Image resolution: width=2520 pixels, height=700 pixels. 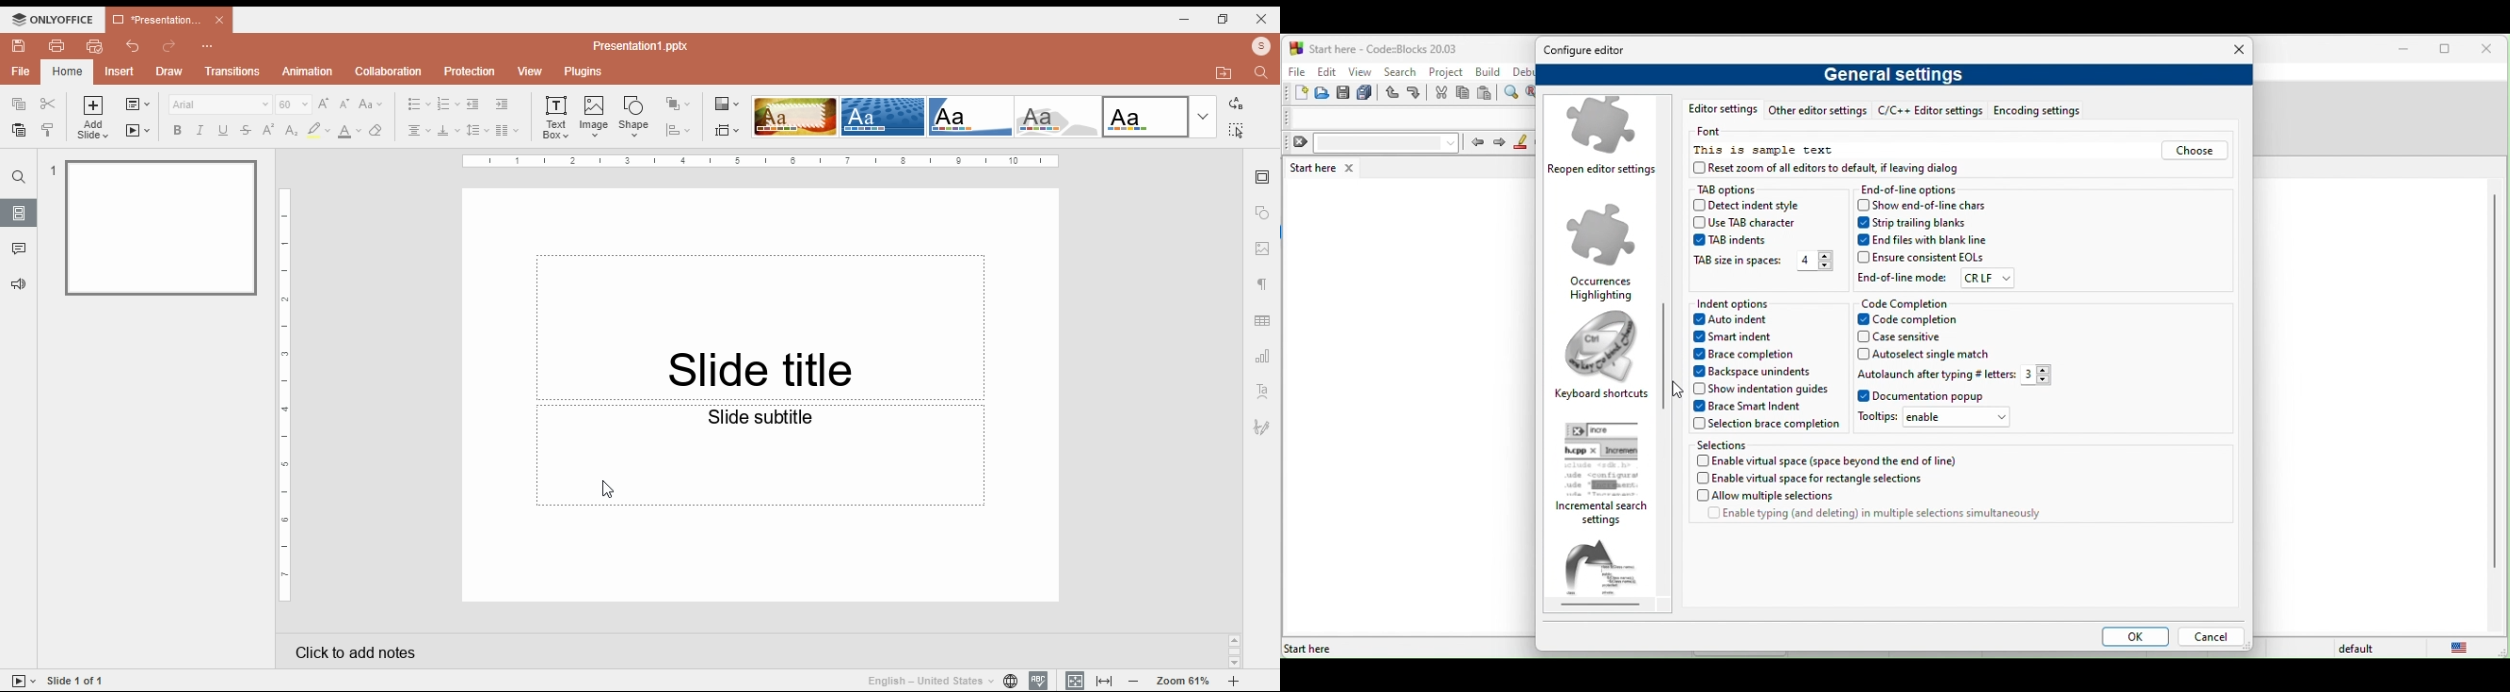 What do you see at coordinates (21, 71) in the screenshot?
I see `file` at bounding box center [21, 71].